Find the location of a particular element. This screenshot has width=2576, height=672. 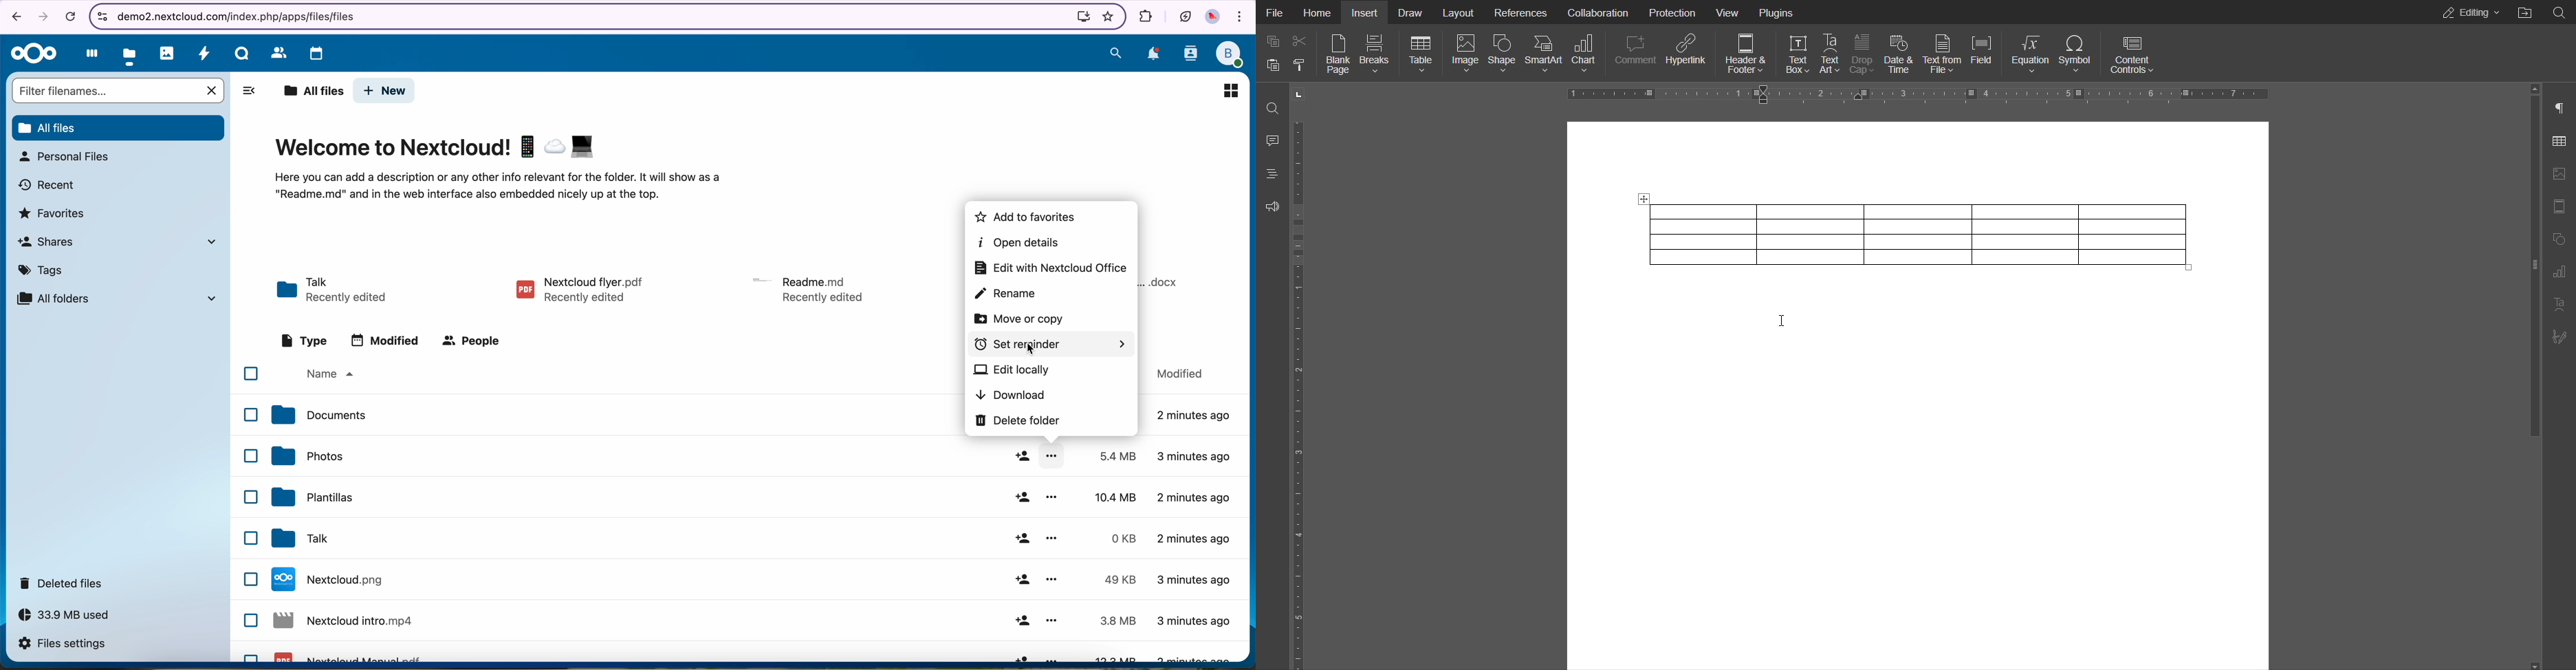

more options is located at coordinates (1051, 539).